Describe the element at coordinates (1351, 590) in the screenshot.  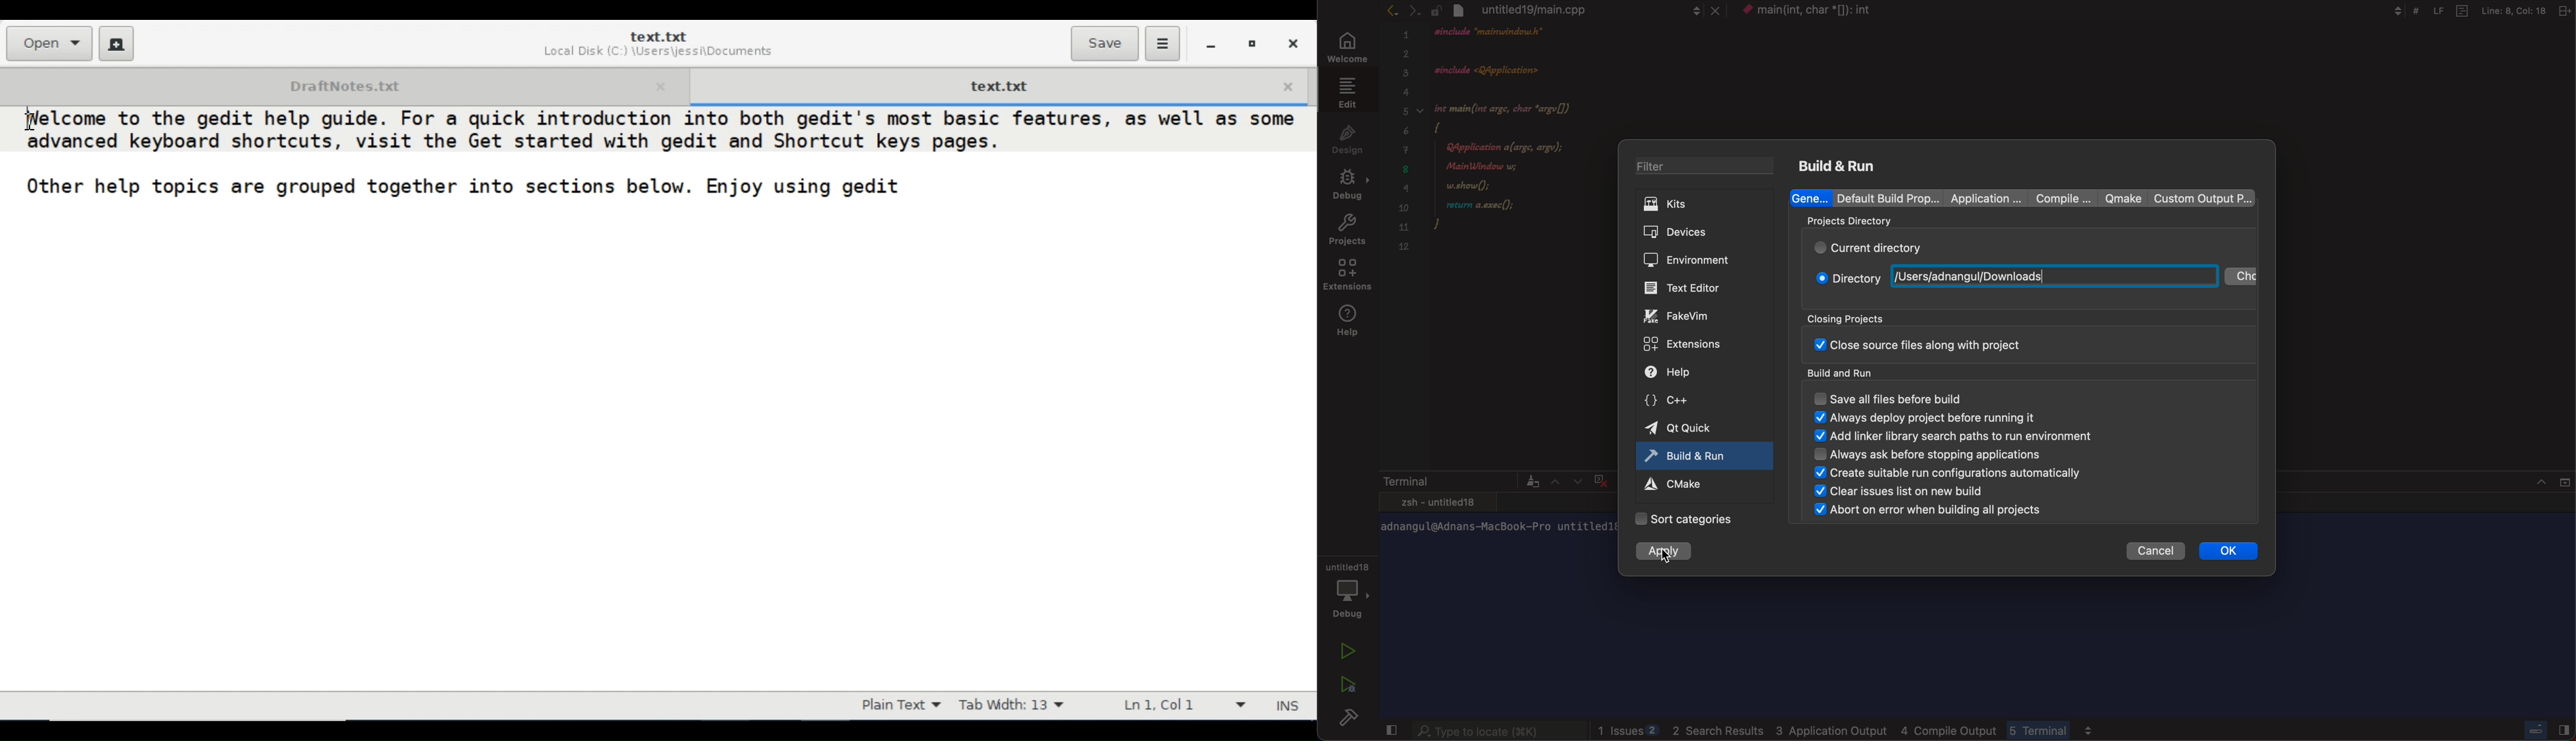
I see `debug` at that location.